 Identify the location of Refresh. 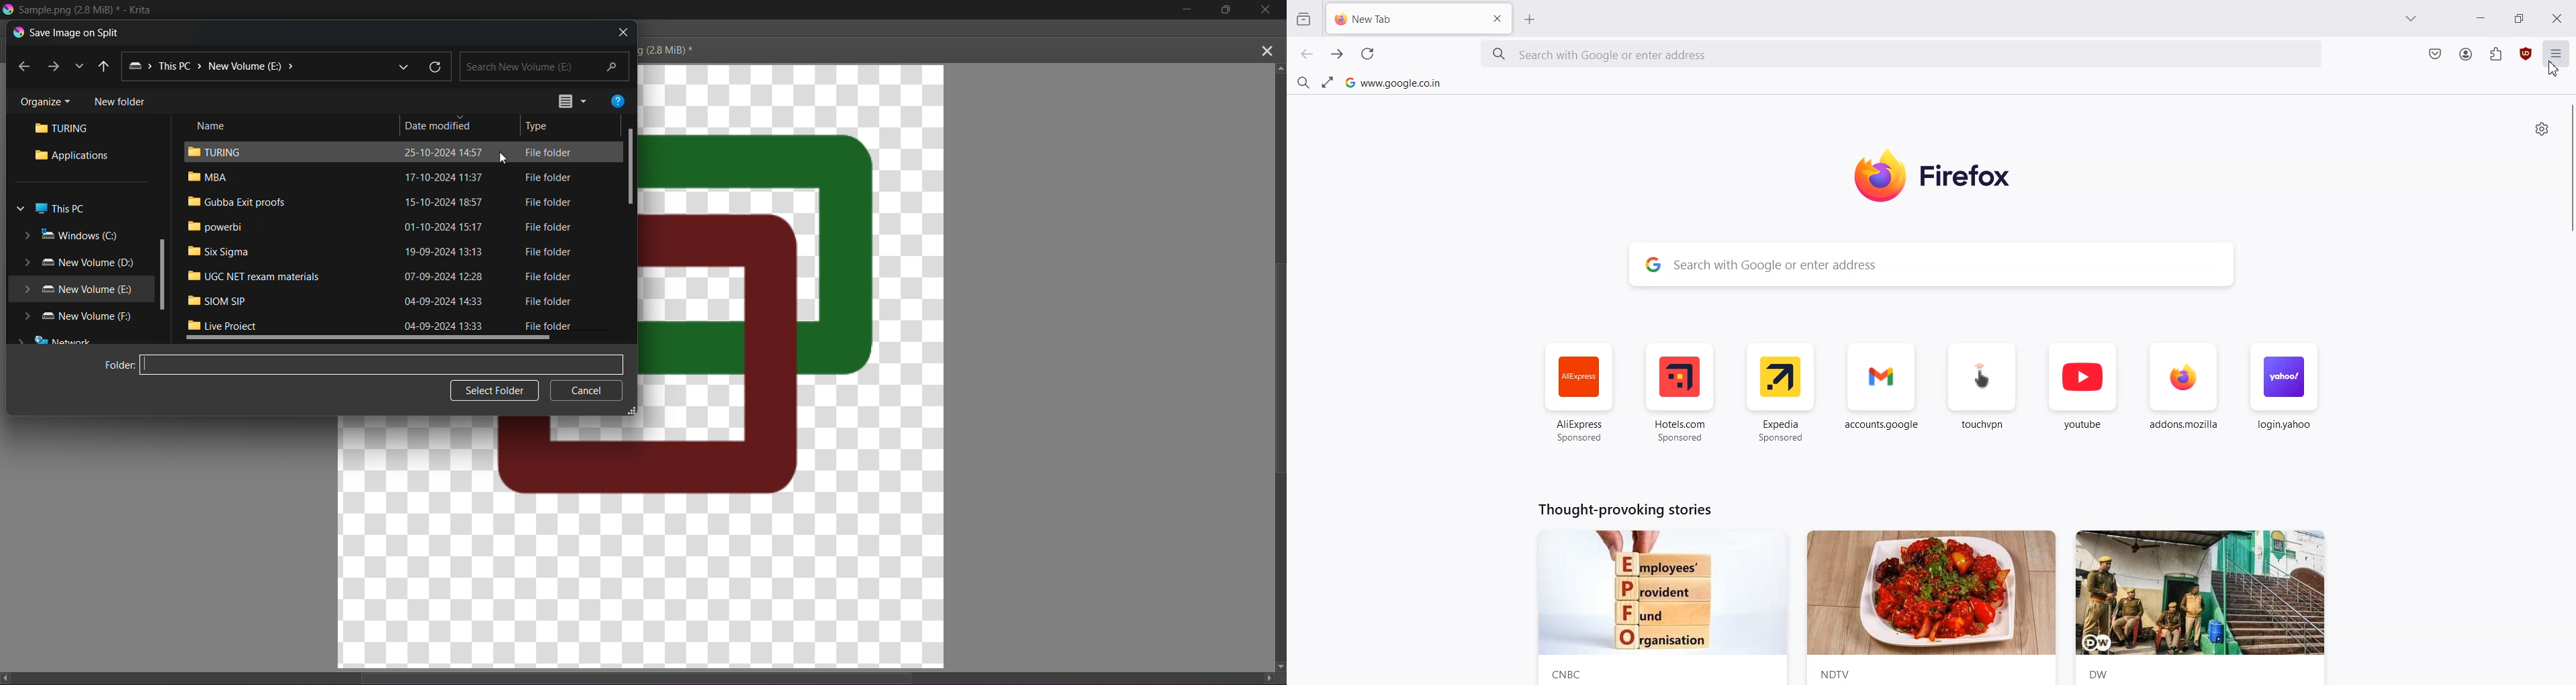
(1367, 54).